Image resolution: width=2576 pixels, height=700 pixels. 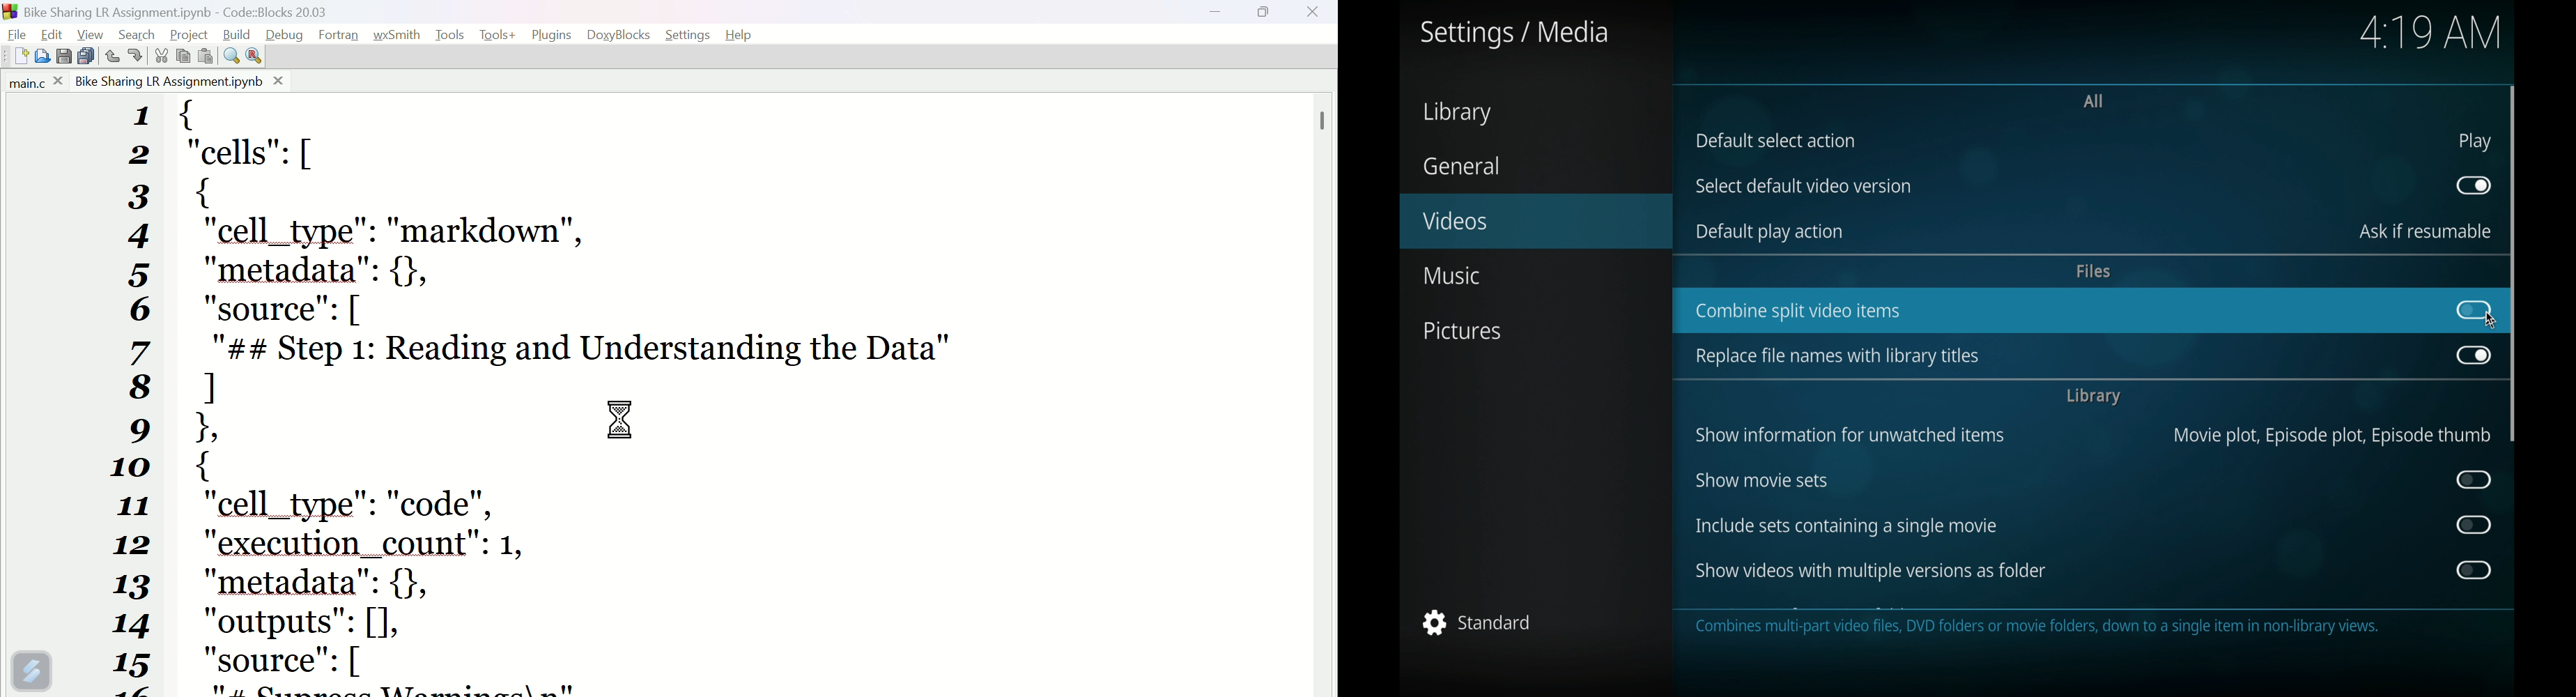 I want to click on Debug, so click(x=285, y=34).